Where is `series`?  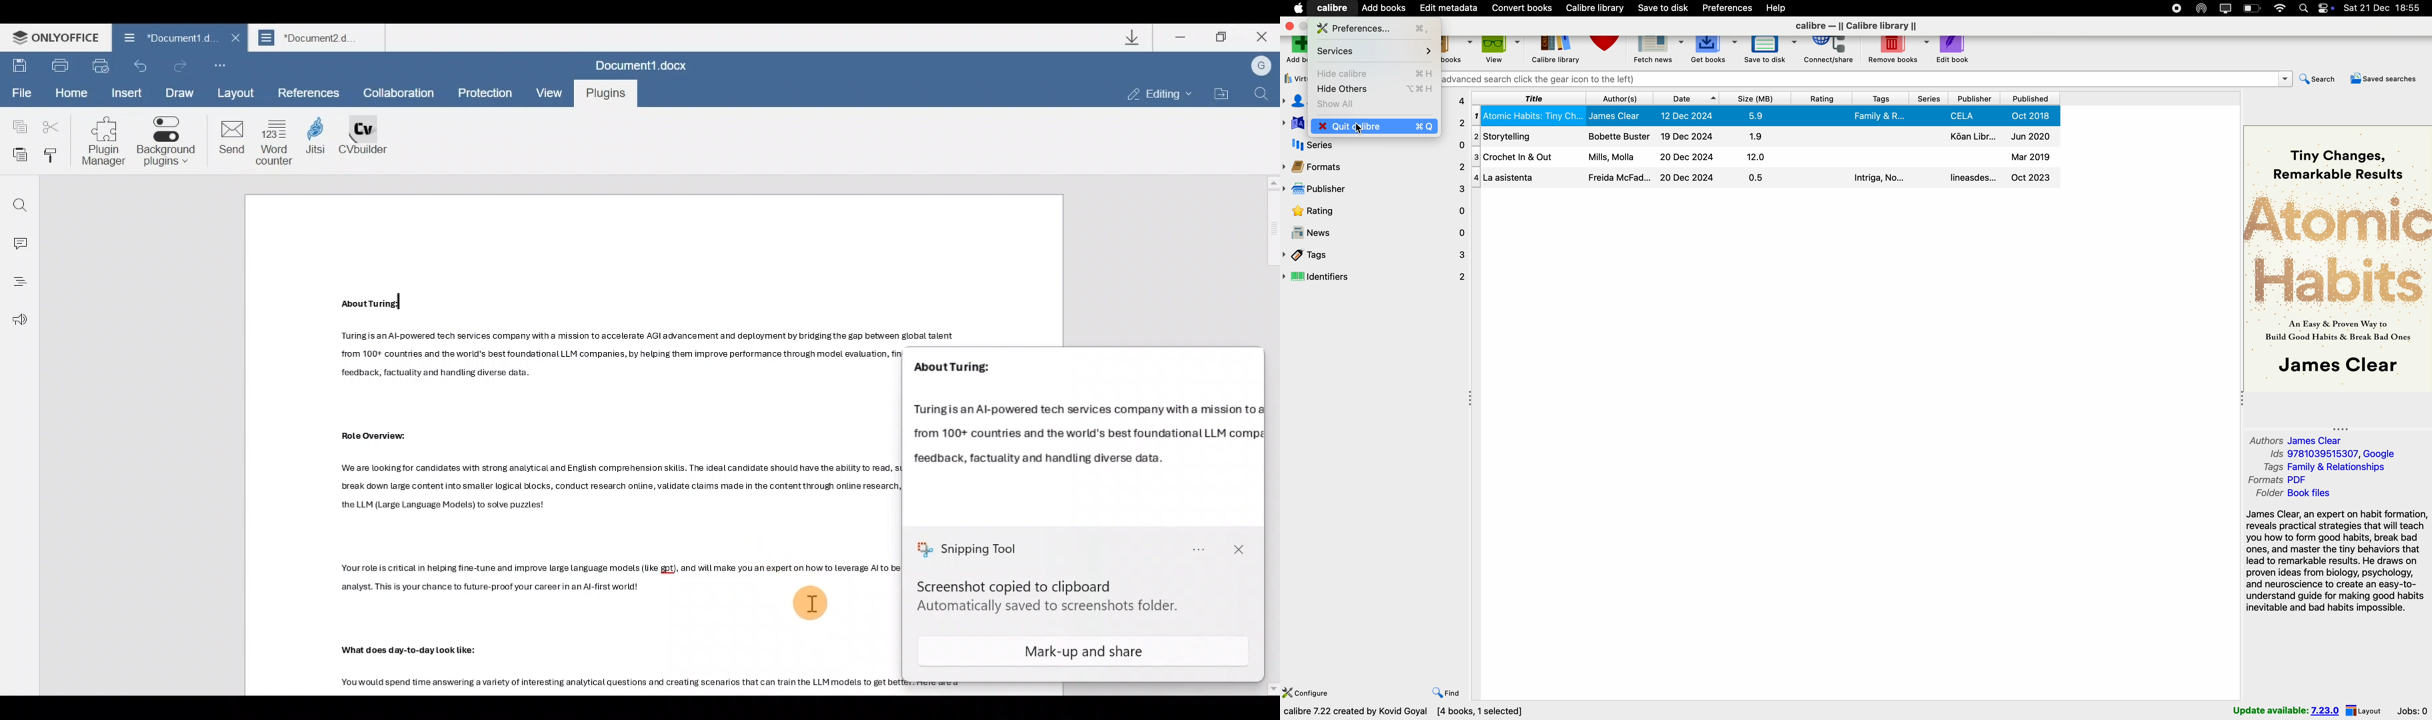 series is located at coordinates (1374, 147).